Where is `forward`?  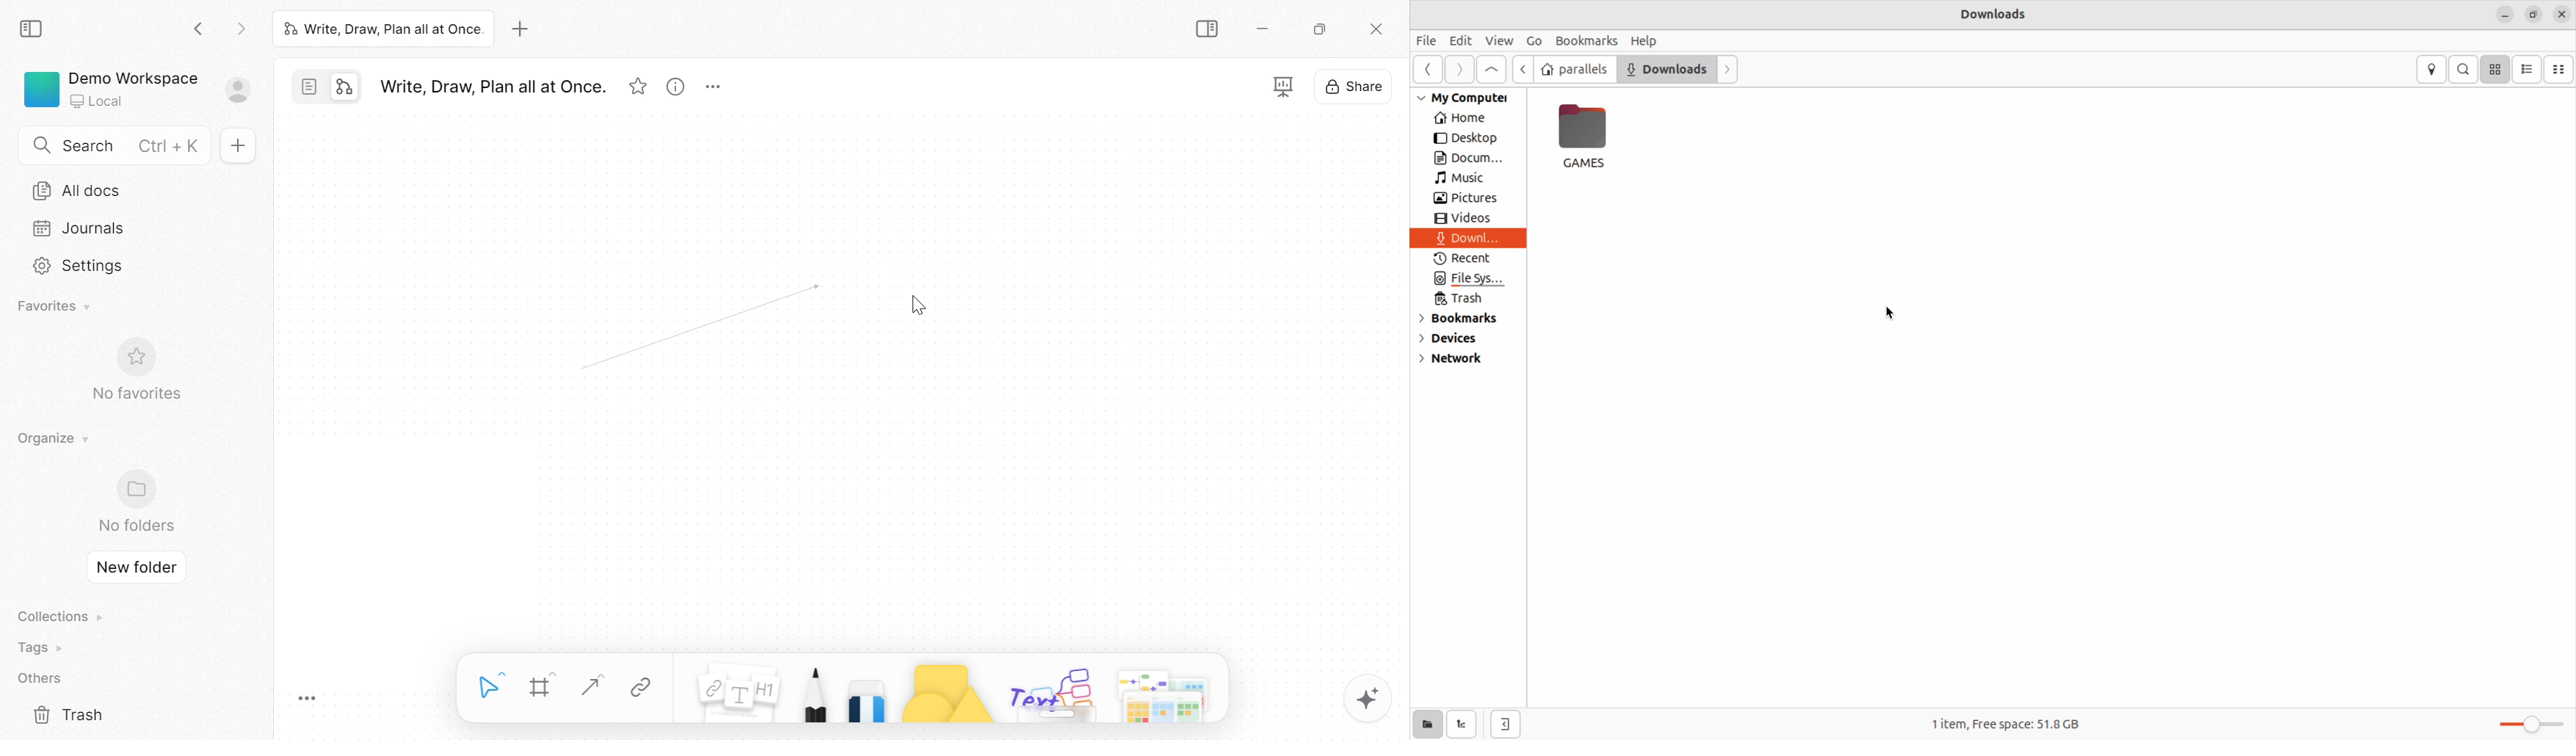 forward is located at coordinates (1729, 70).